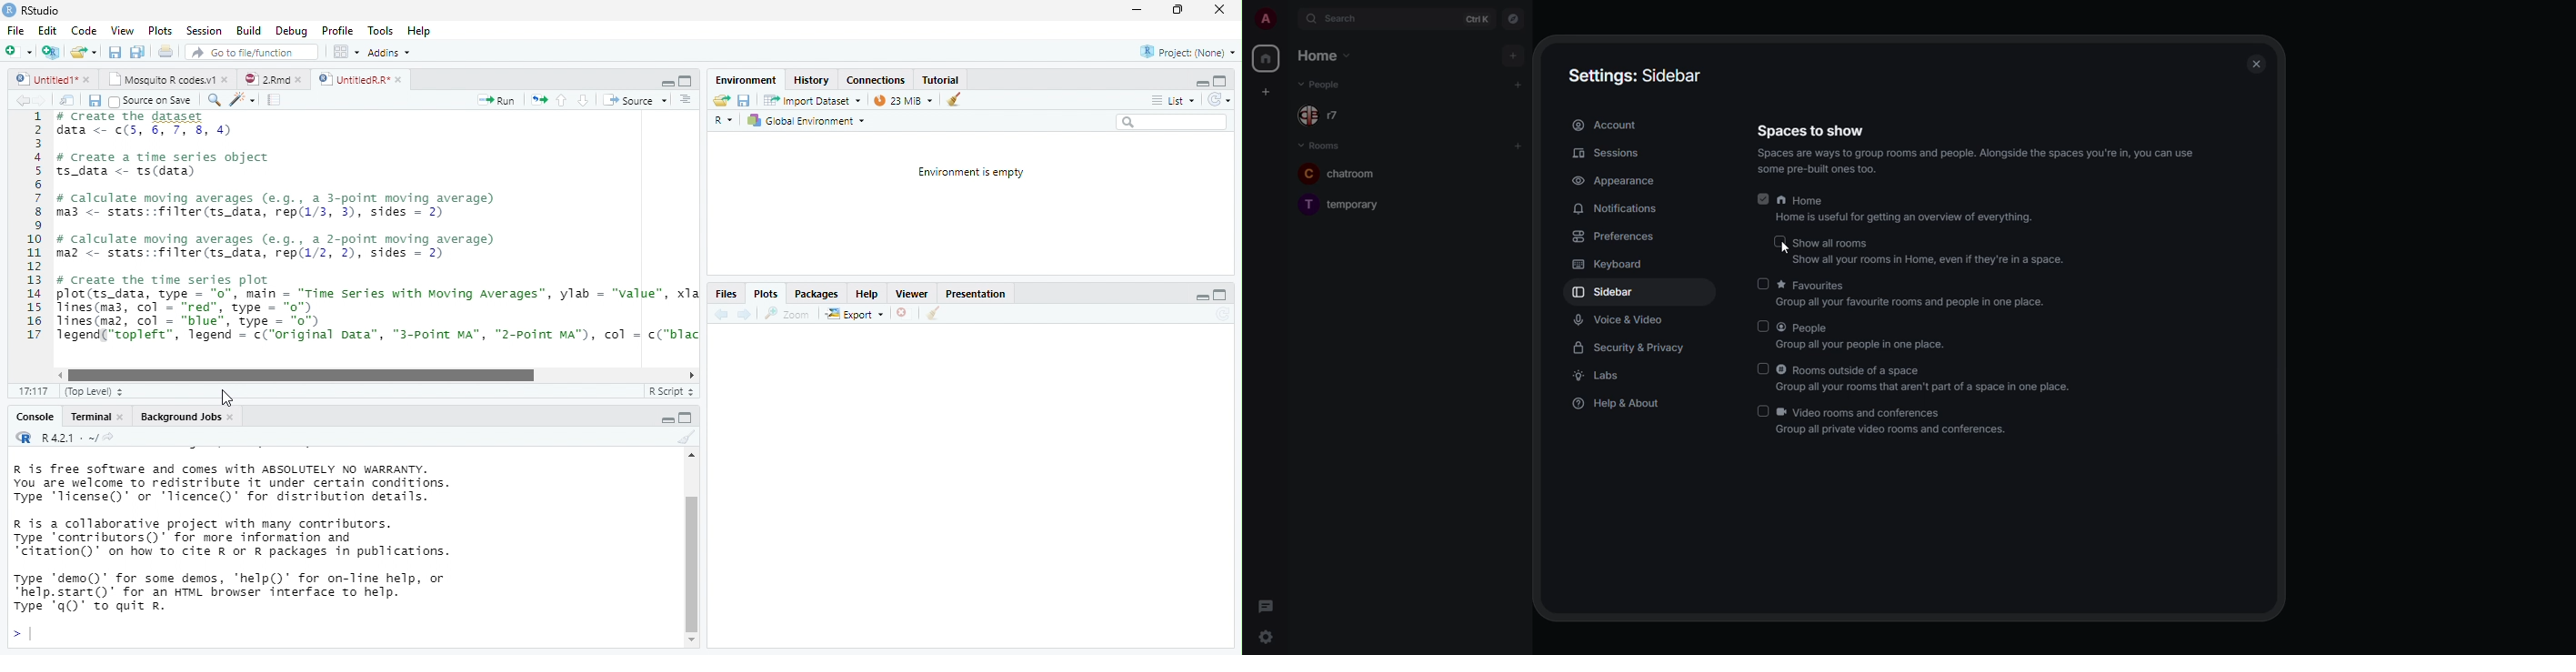  What do you see at coordinates (941, 79) in the screenshot?
I see `Tutorial` at bounding box center [941, 79].